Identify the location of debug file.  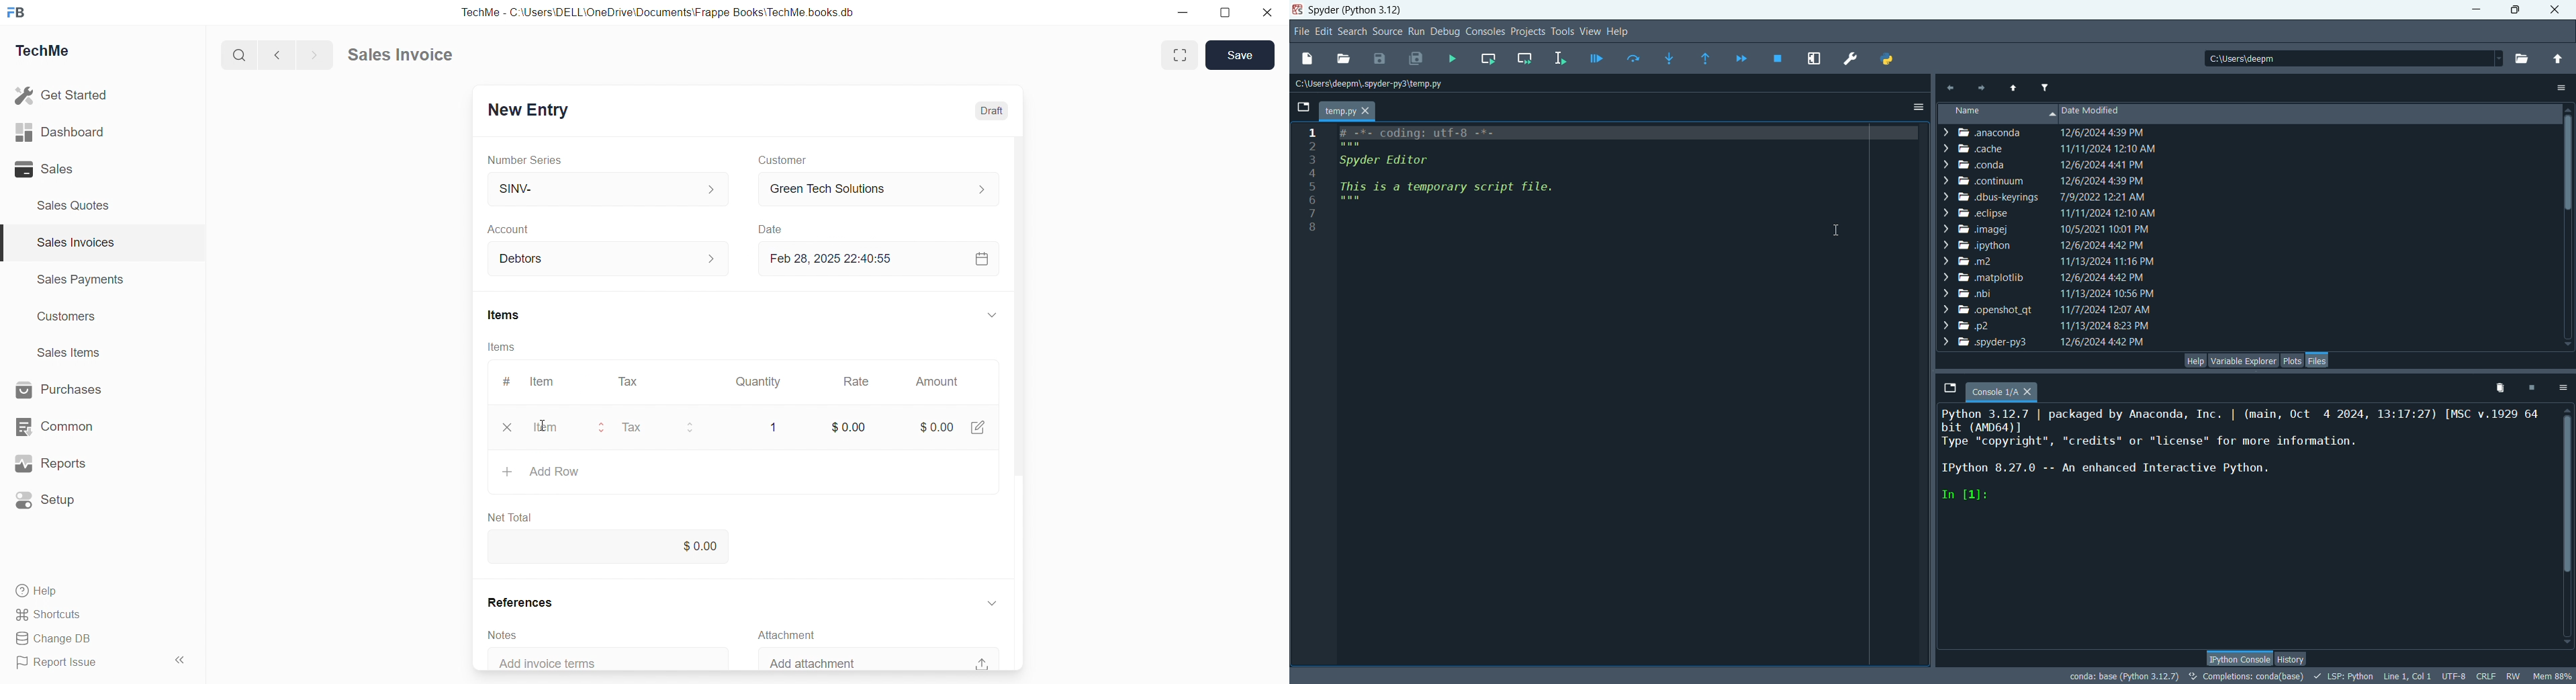
(1597, 58).